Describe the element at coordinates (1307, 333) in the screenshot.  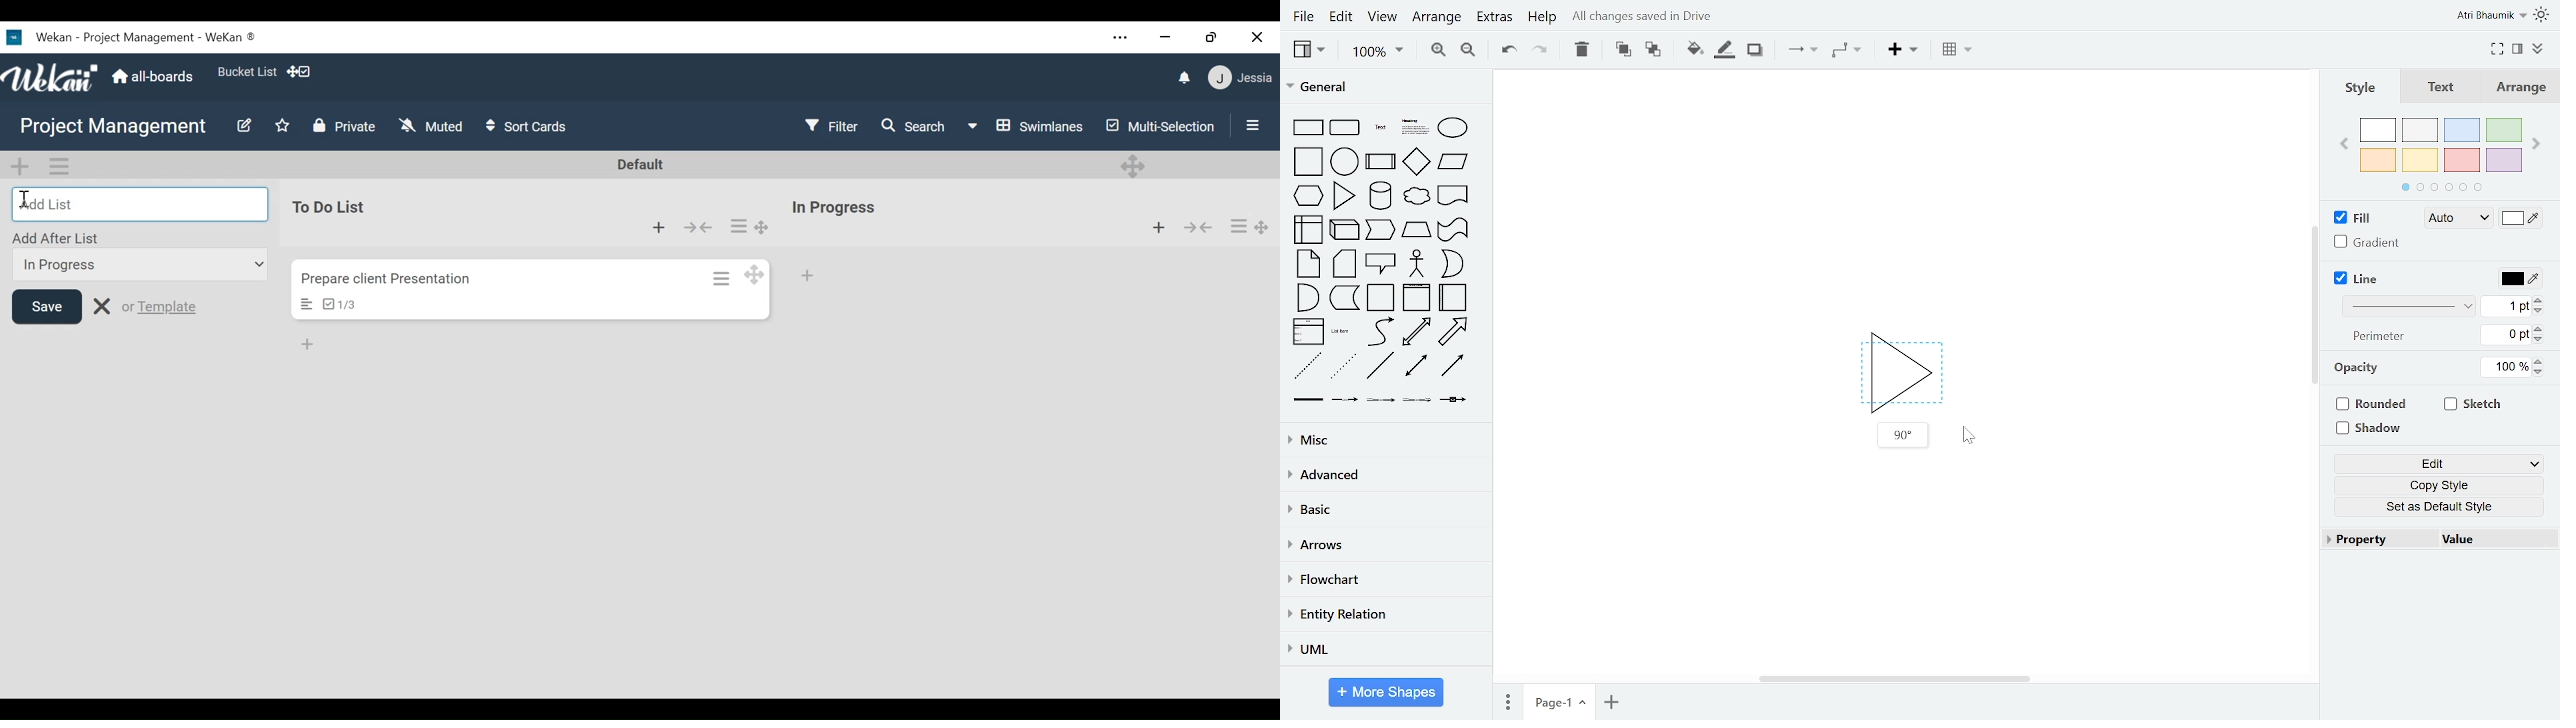
I see `list` at that location.